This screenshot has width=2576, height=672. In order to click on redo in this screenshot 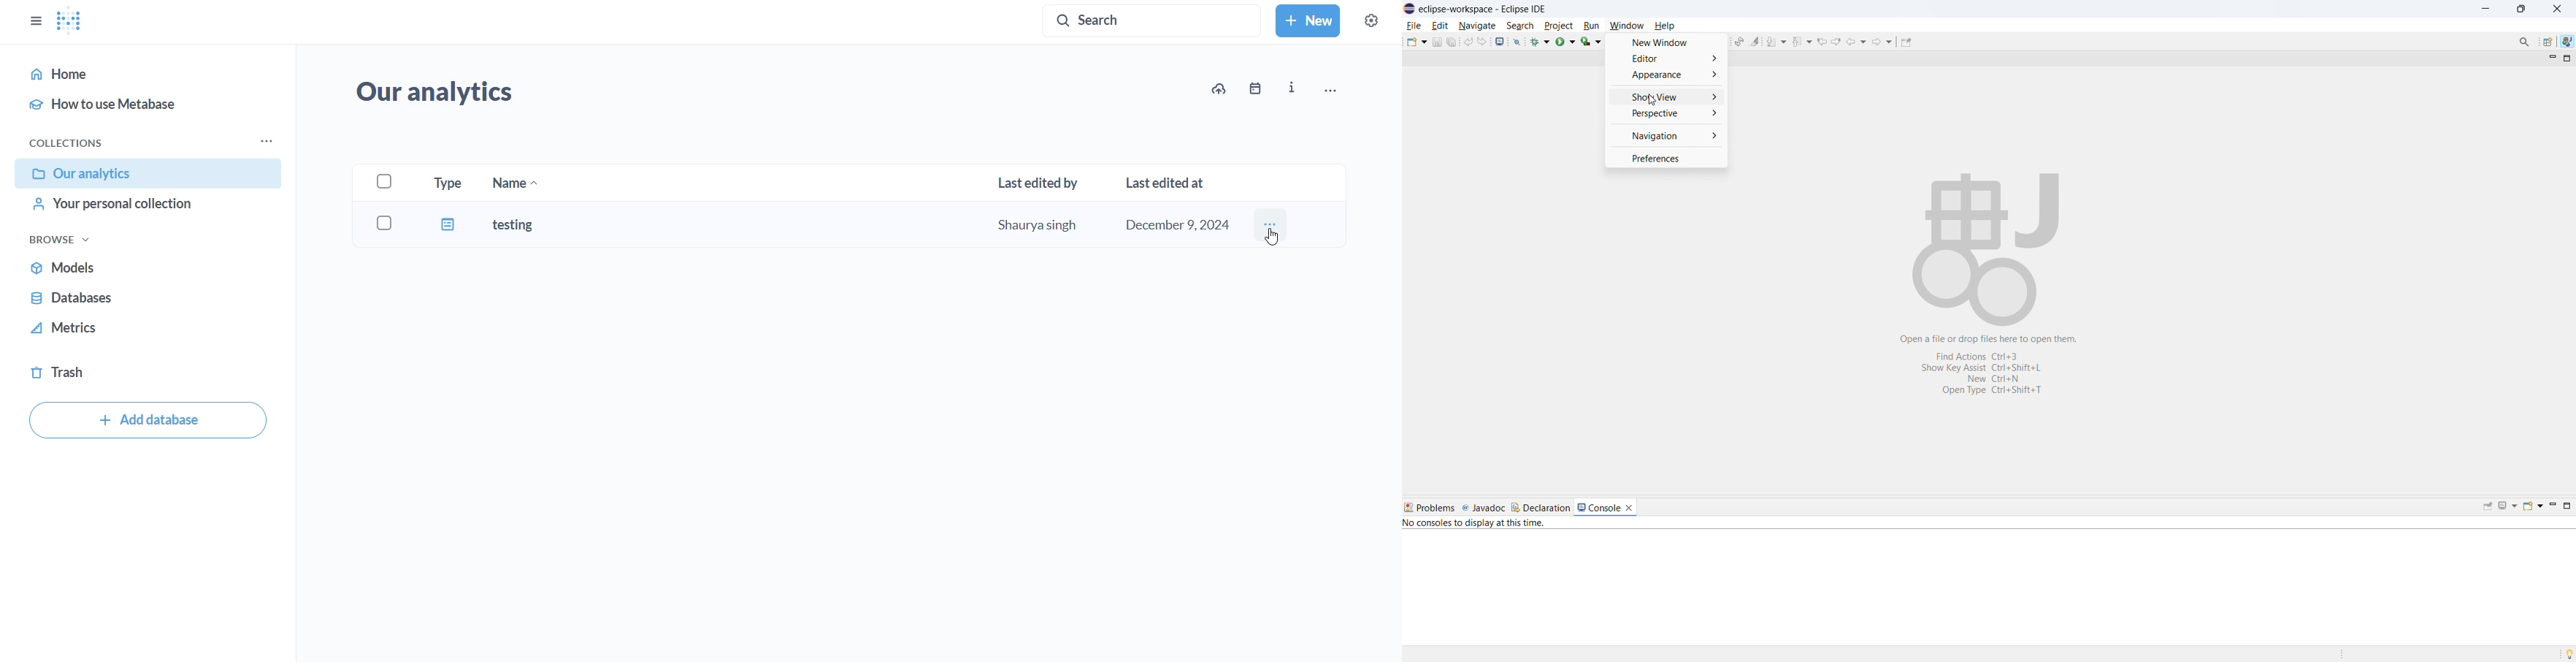, I will do `click(1482, 41)`.